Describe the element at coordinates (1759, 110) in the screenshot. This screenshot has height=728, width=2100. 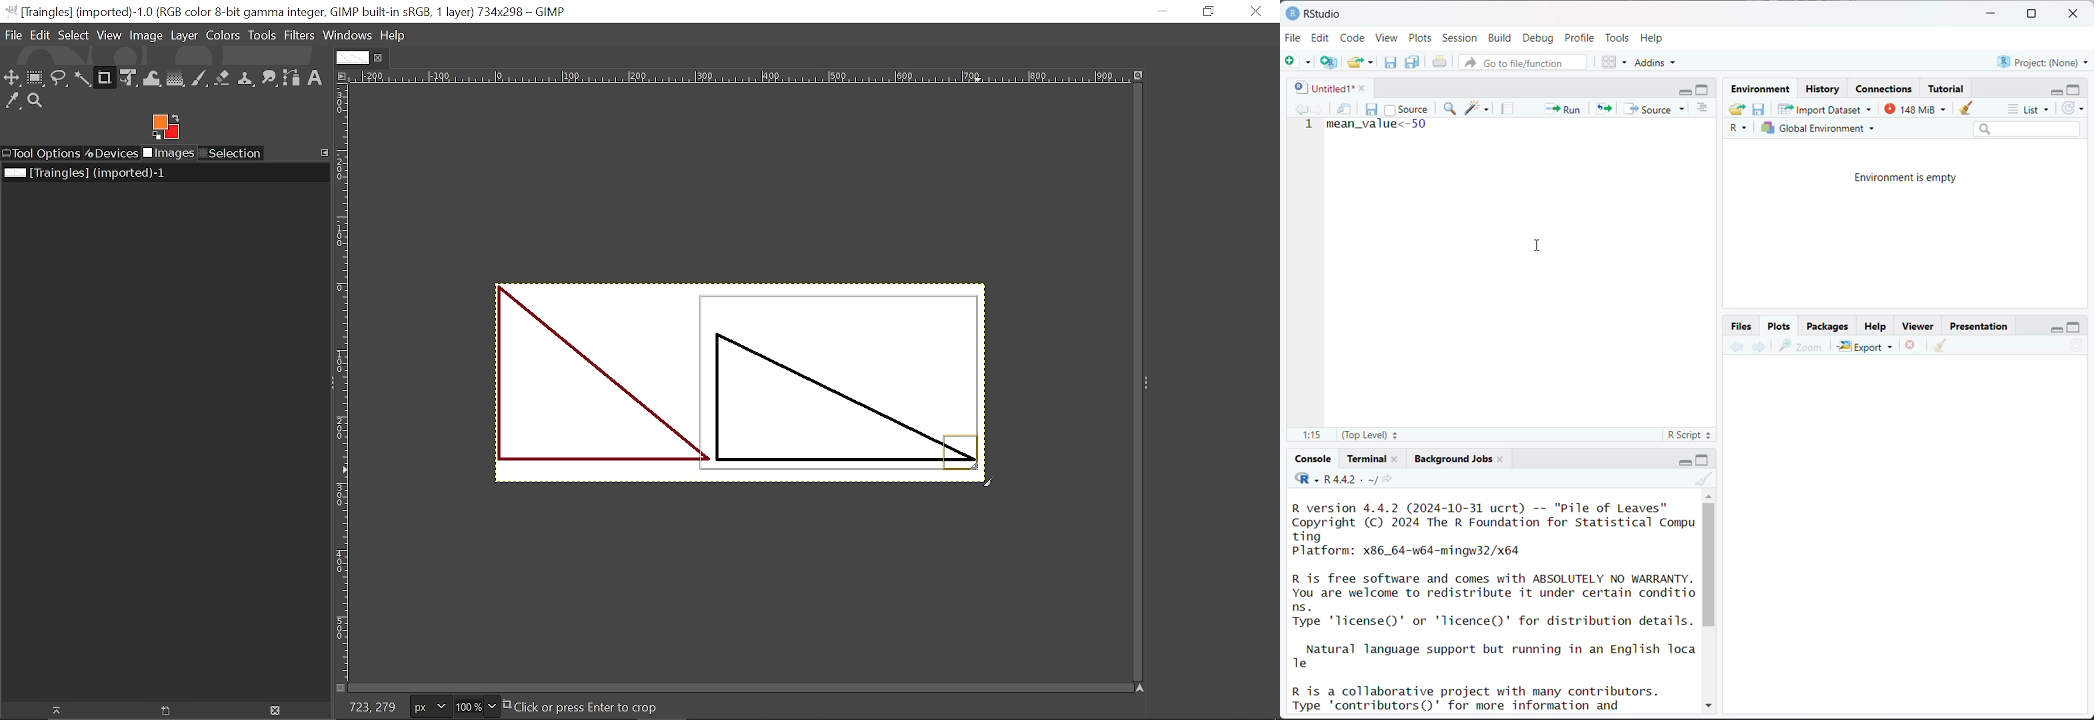
I see `save workspace as` at that location.